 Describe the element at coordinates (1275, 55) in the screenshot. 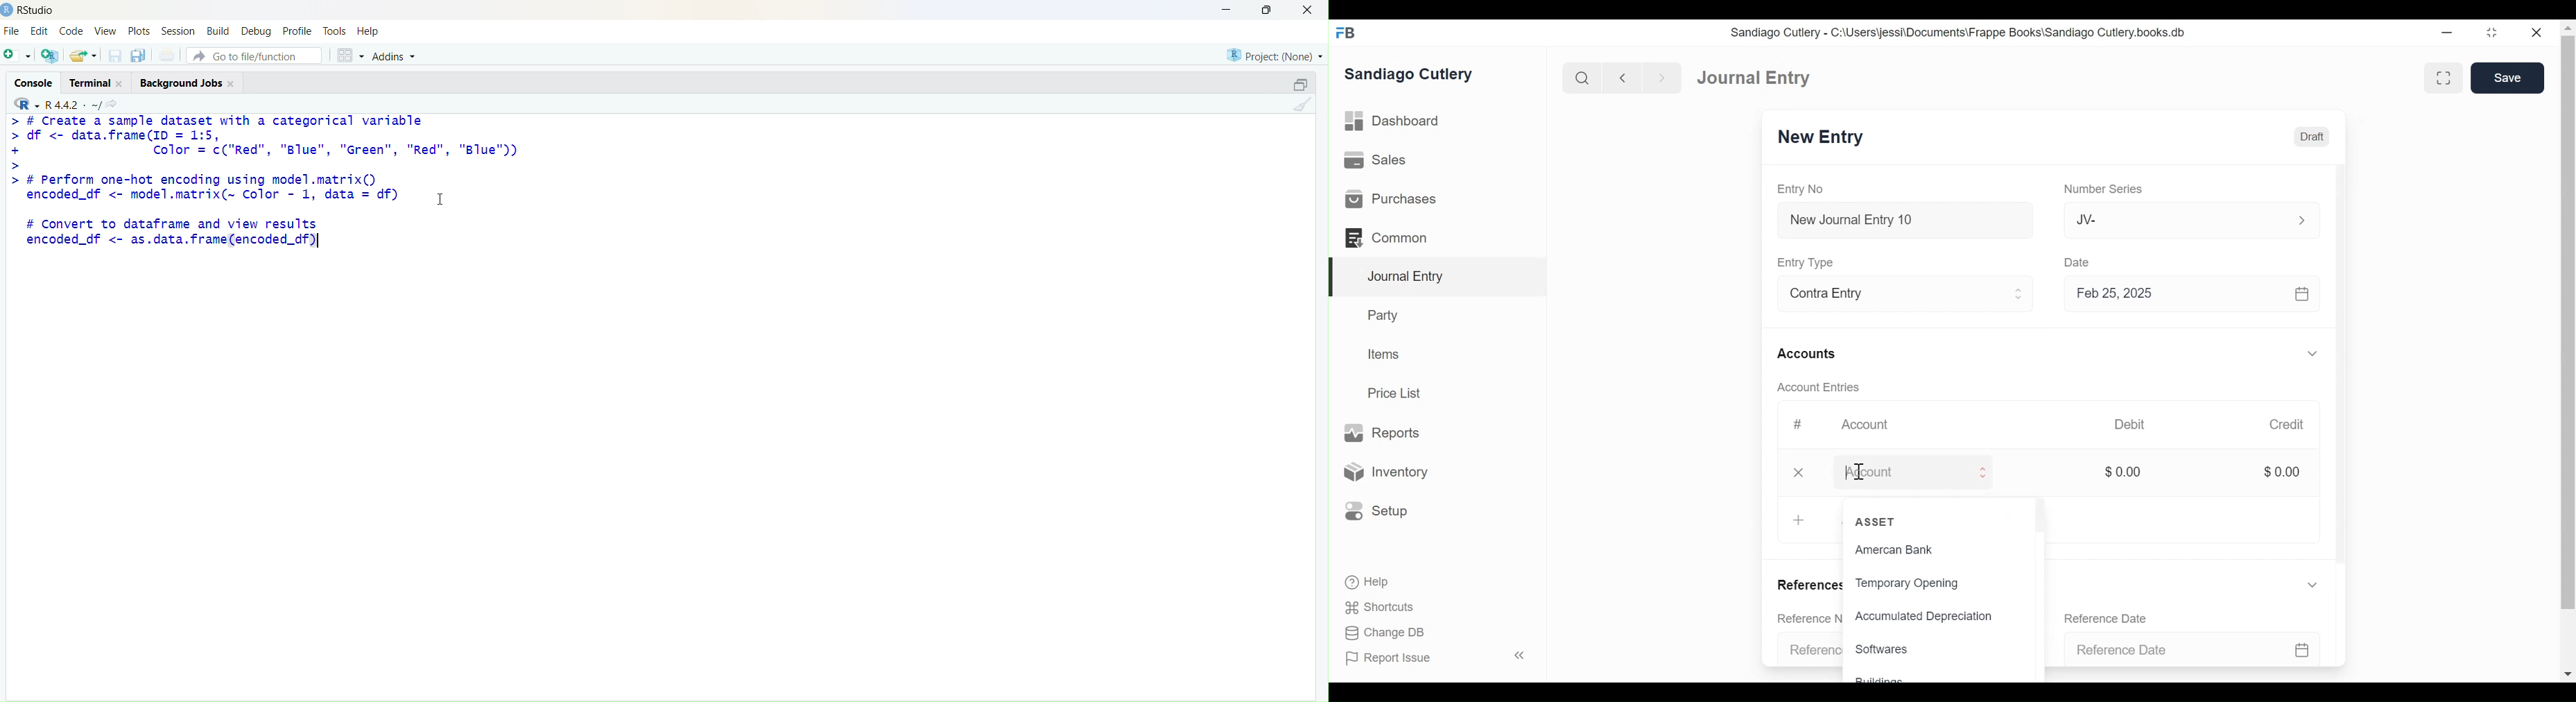

I see `project (none)` at that location.